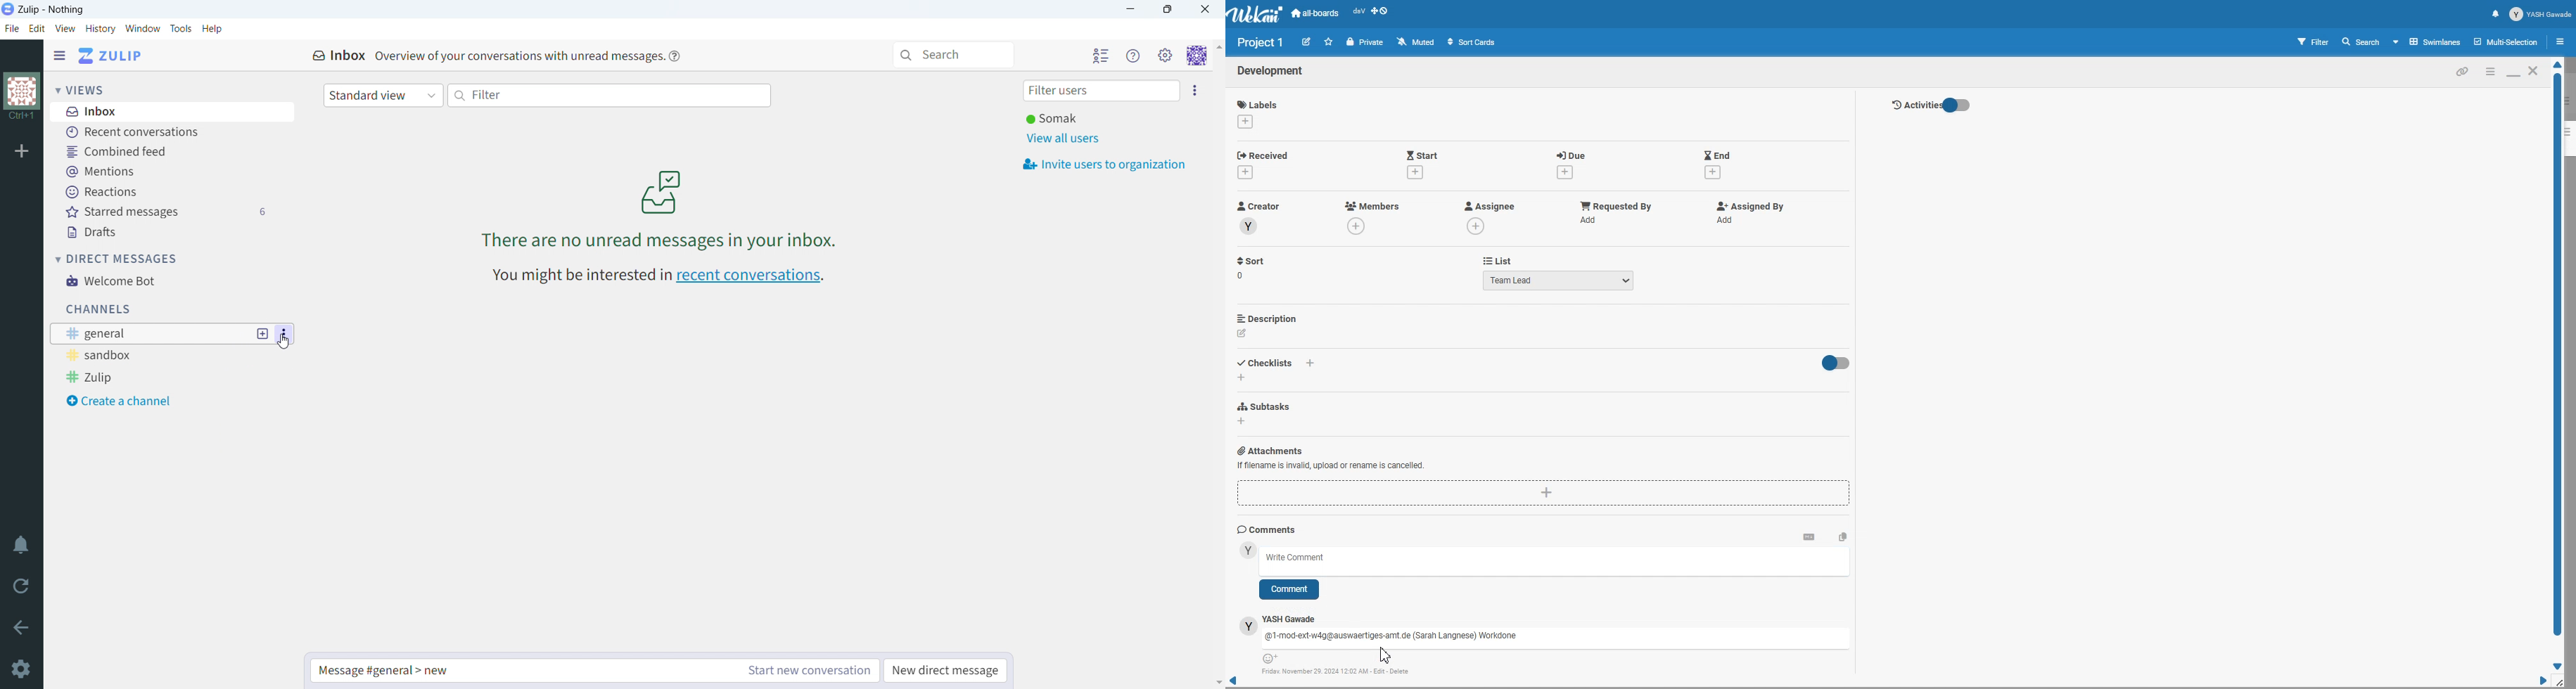  What do you see at coordinates (152, 401) in the screenshot?
I see `create a channel` at bounding box center [152, 401].